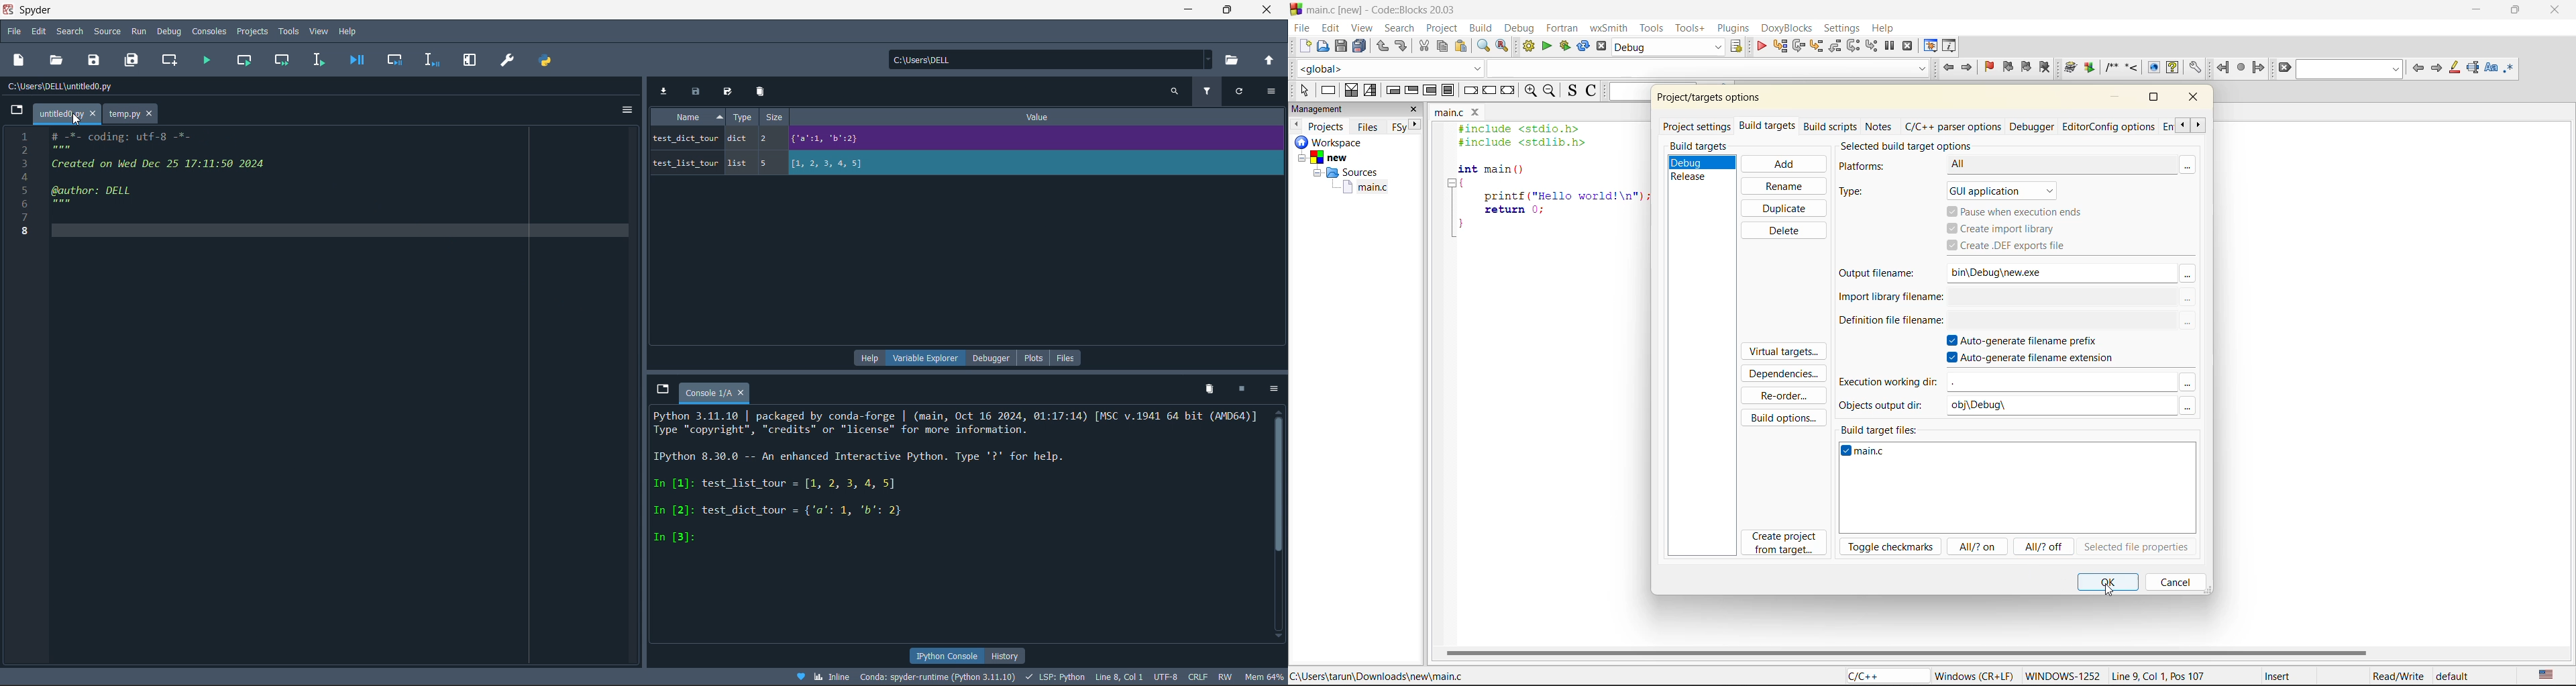 This screenshot has height=700, width=2576. Describe the element at coordinates (1296, 9) in the screenshot. I see `code blocks logo` at that location.